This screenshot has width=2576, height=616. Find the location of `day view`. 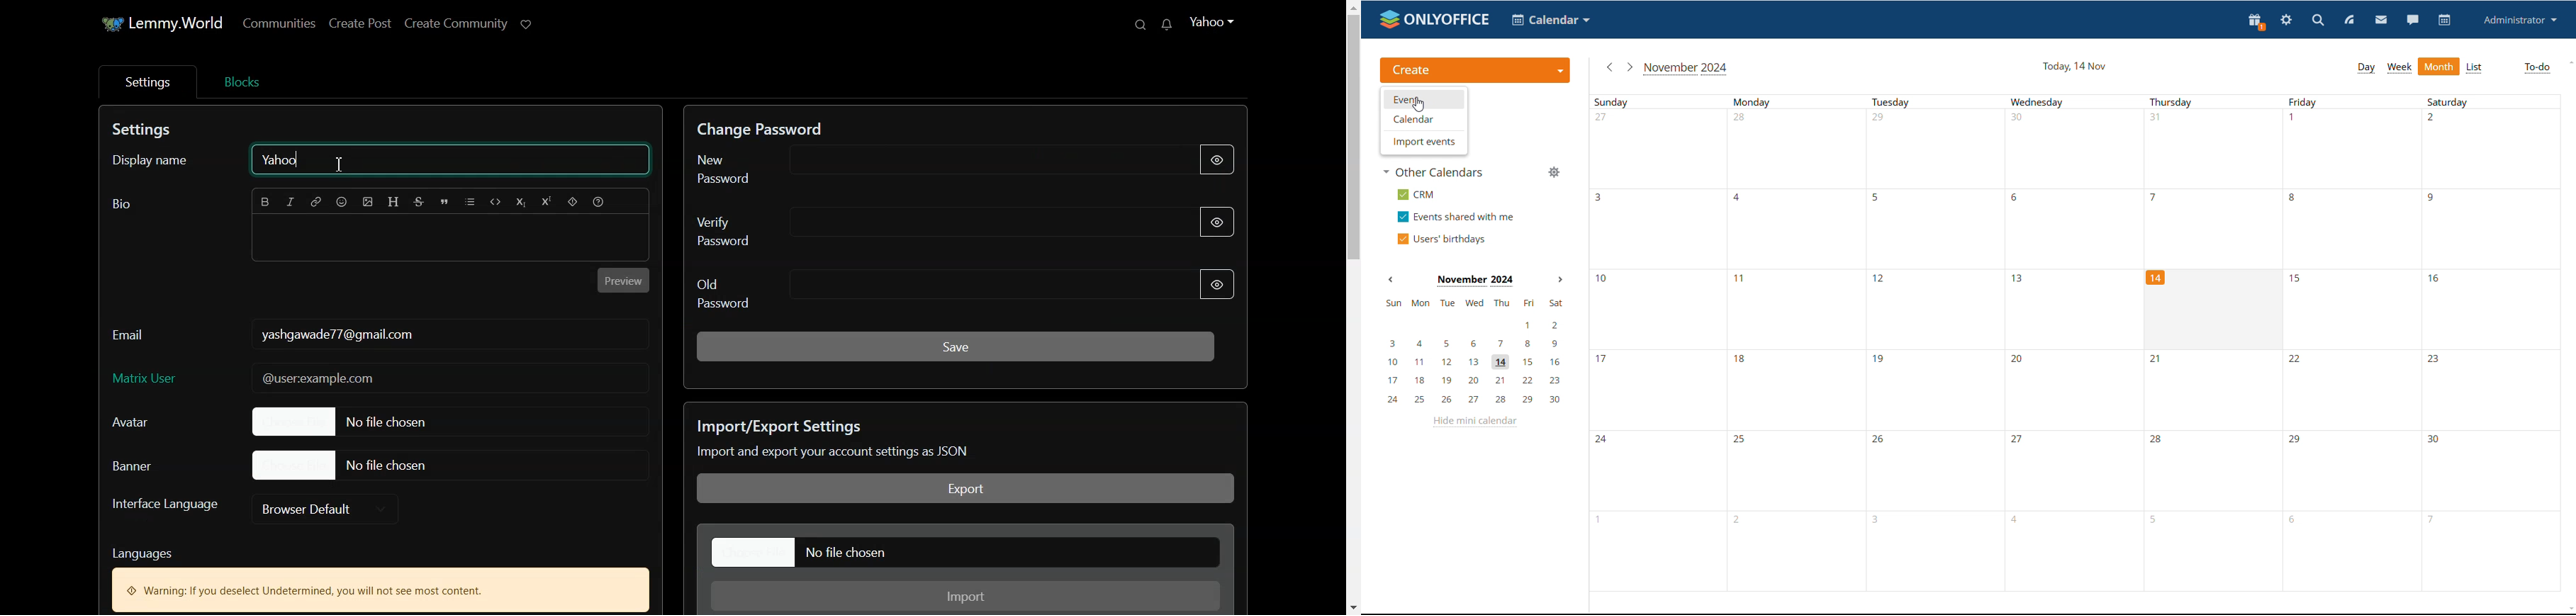

day view is located at coordinates (2366, 68).